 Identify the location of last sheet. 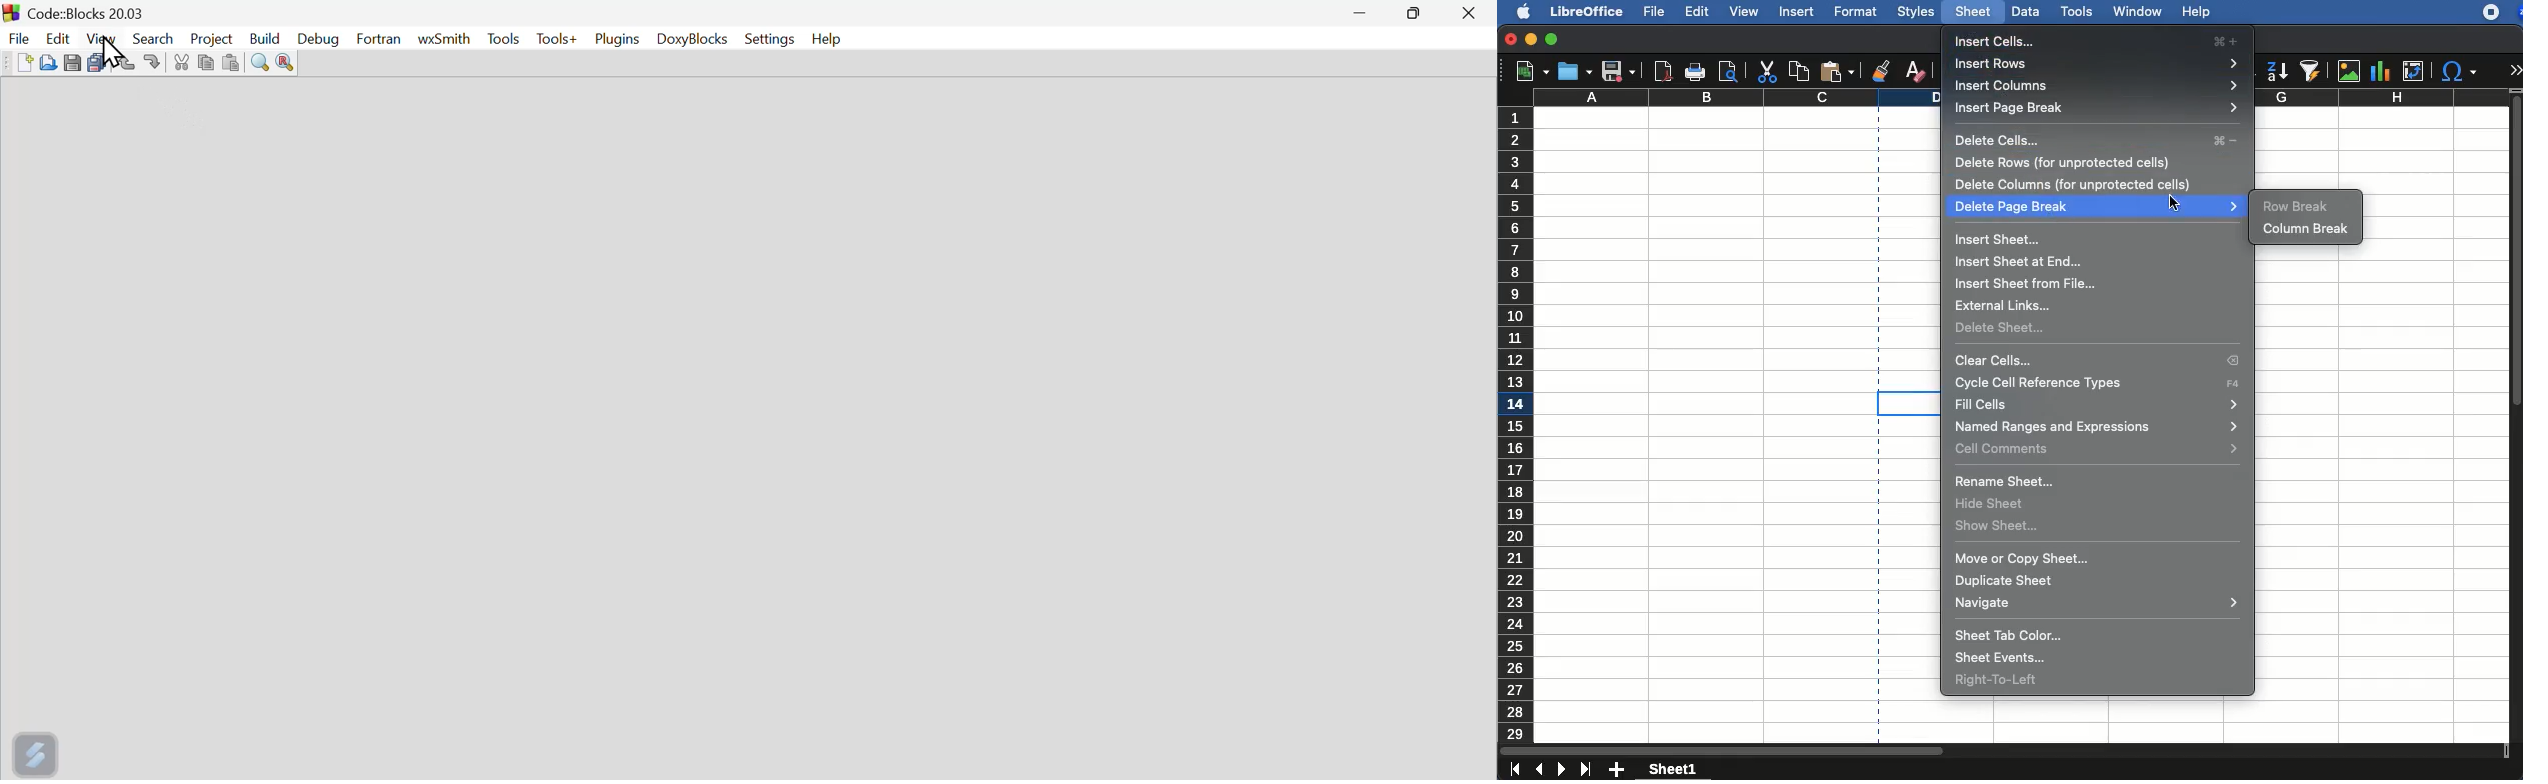
(1514, 770).